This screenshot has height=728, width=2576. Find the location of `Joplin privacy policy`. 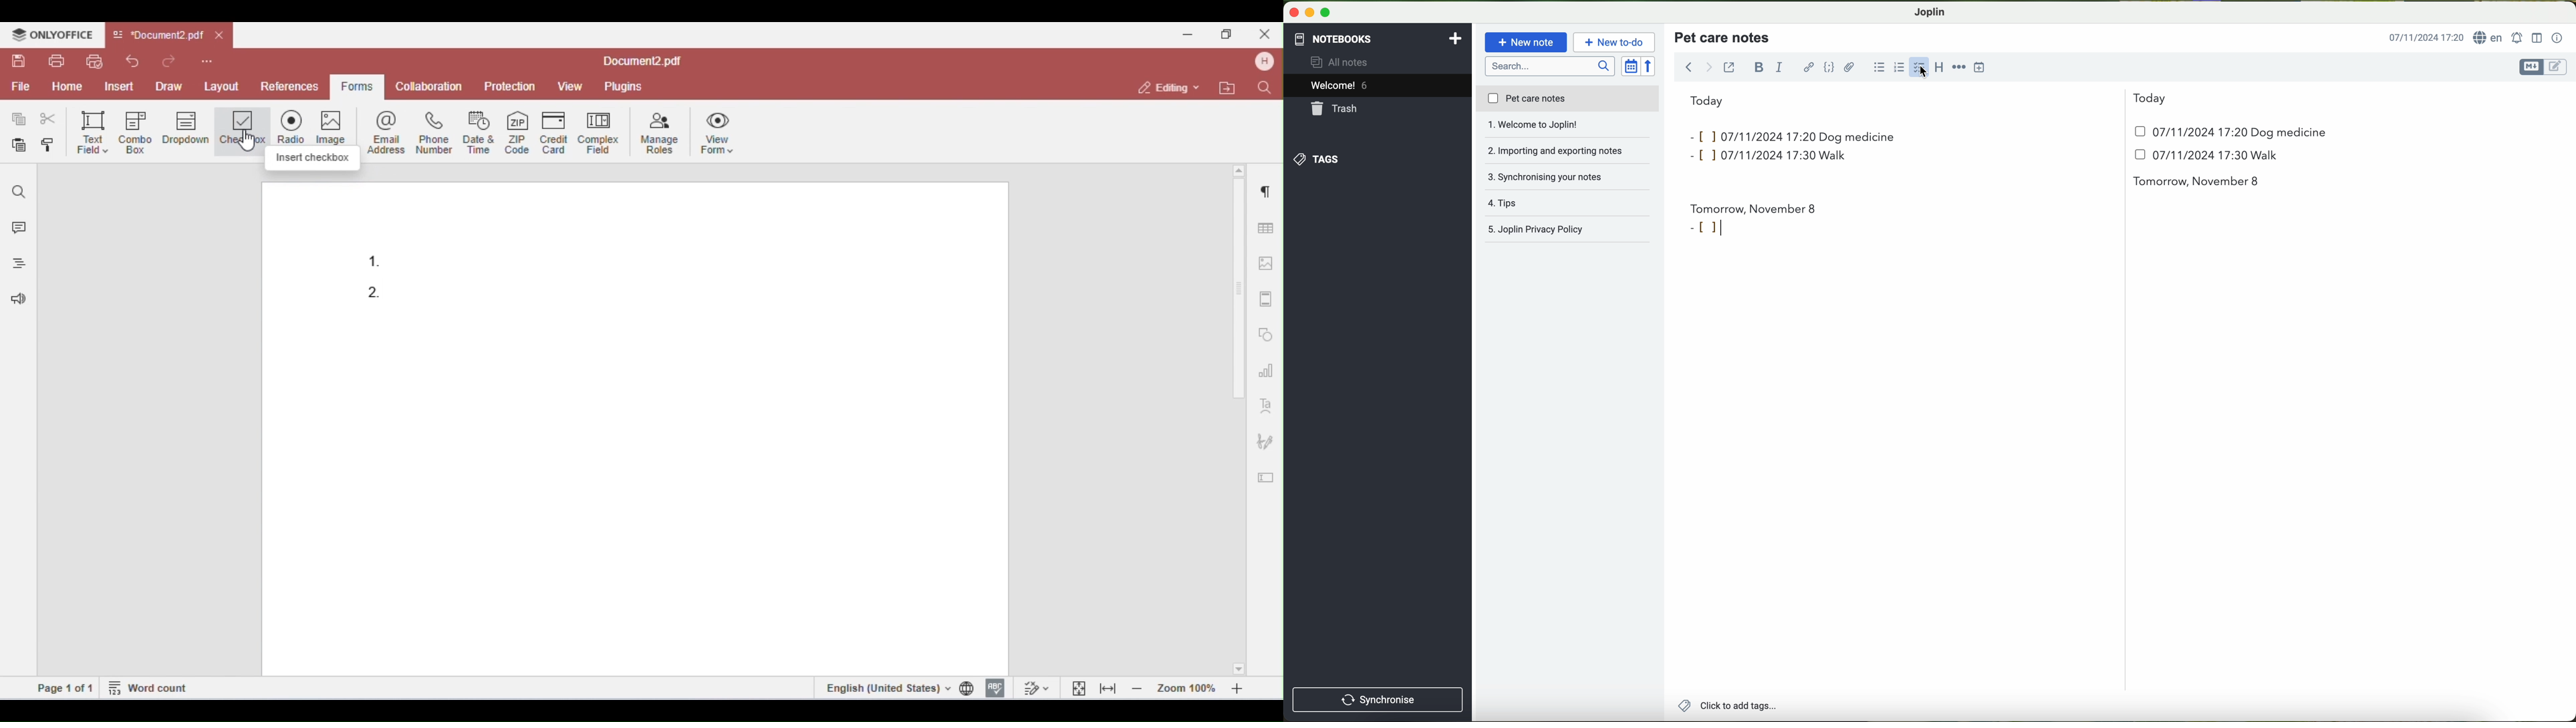

Joplin privacy policy is located at coordinates (1568, 203).